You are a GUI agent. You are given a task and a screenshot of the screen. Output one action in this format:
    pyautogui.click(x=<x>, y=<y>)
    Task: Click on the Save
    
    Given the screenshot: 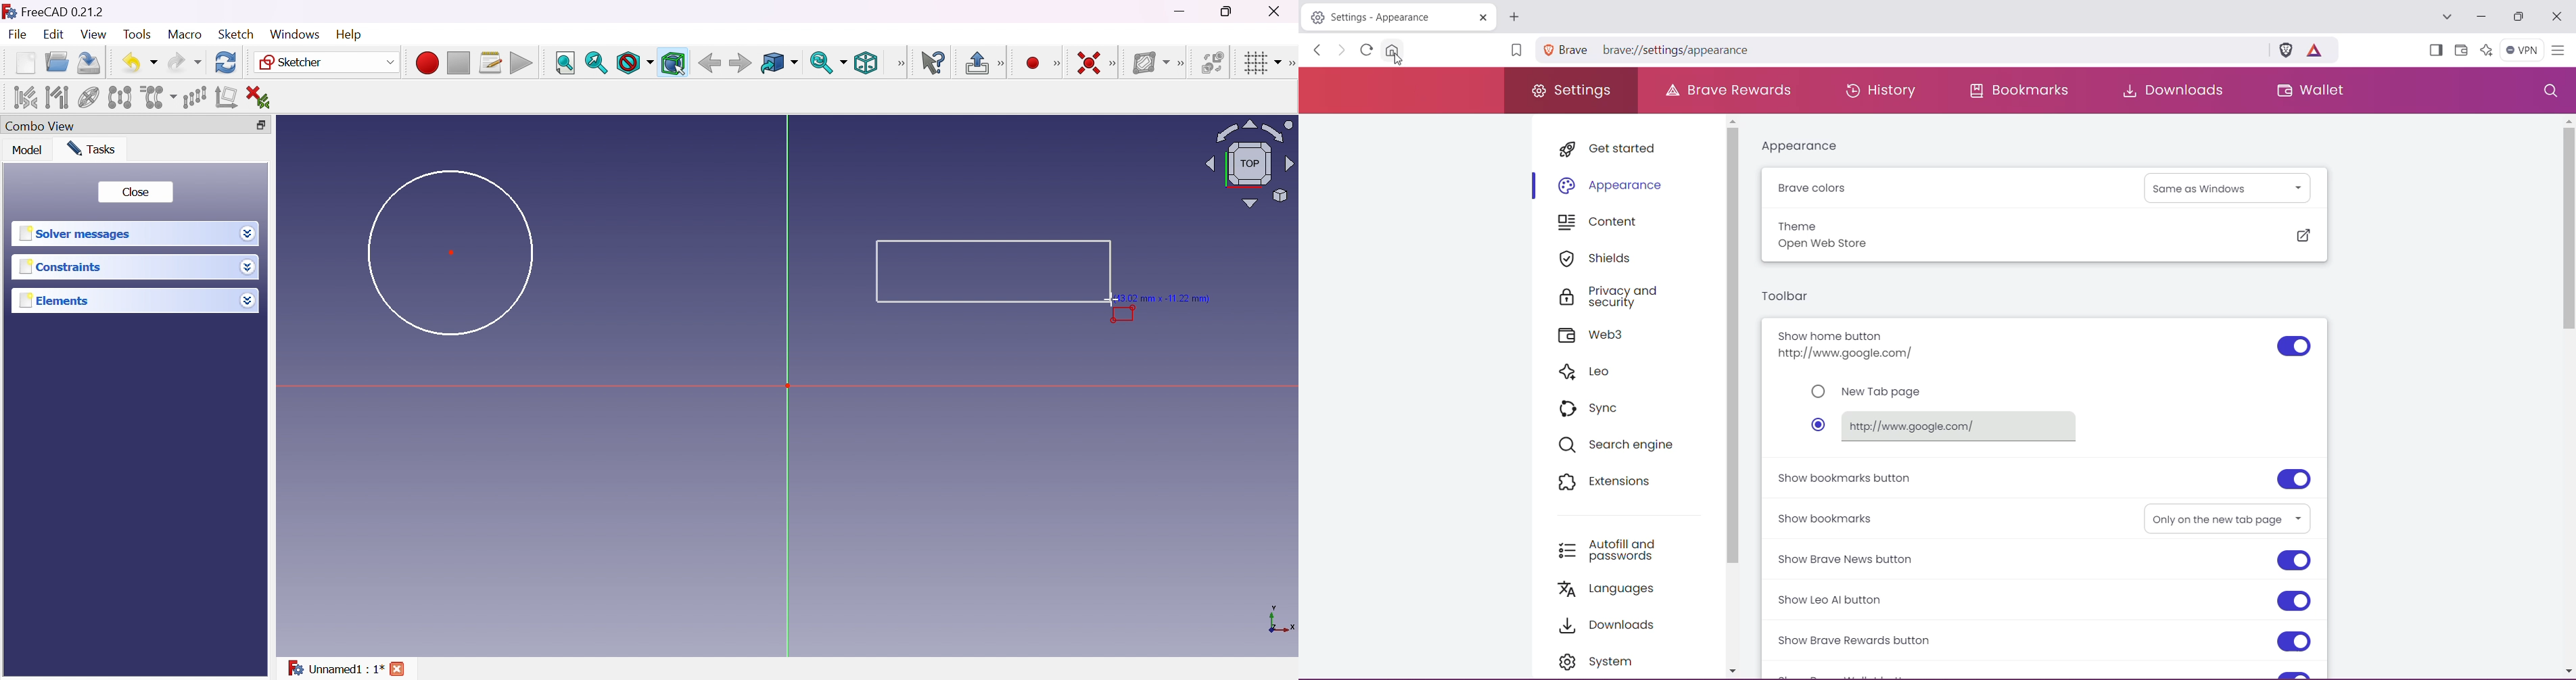 What is the action you would take?
    pyautogui.click(x=87, y=62)
    